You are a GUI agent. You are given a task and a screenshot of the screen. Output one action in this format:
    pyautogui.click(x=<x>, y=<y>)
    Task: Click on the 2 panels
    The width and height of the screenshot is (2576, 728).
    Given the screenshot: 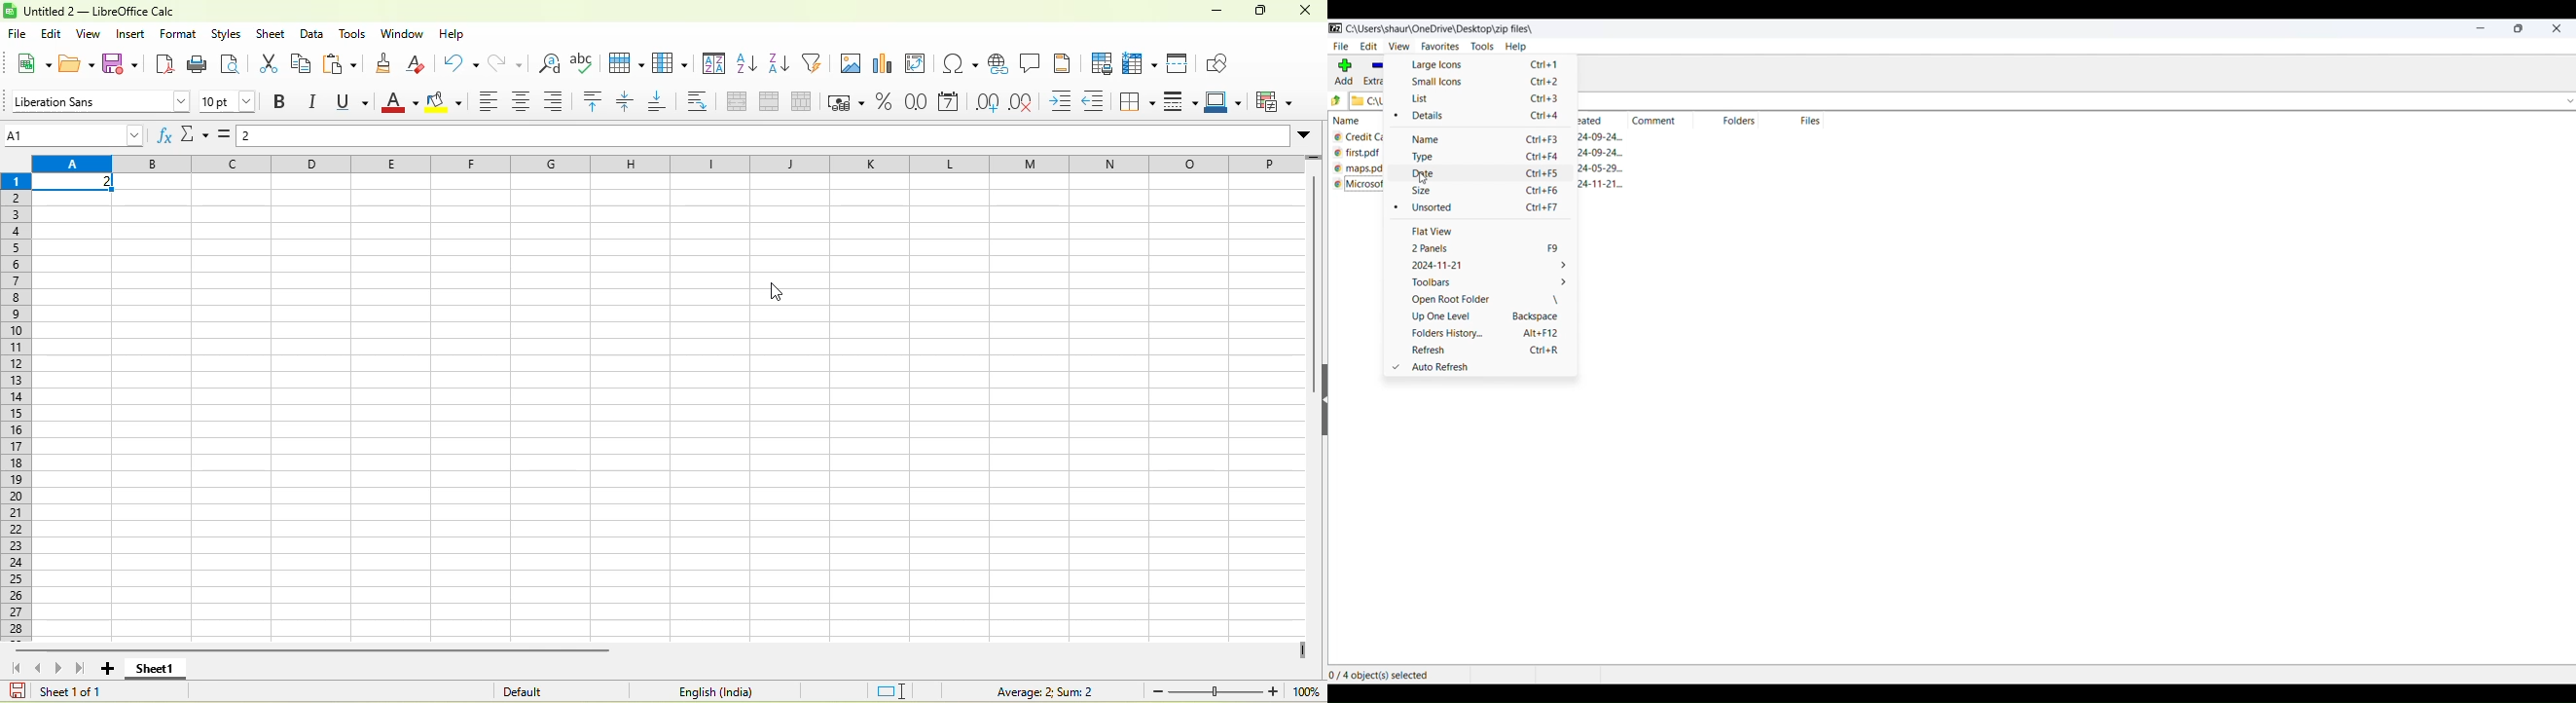 What is the action you would take?
    pyautogui.click(x=1491, y=249)
    